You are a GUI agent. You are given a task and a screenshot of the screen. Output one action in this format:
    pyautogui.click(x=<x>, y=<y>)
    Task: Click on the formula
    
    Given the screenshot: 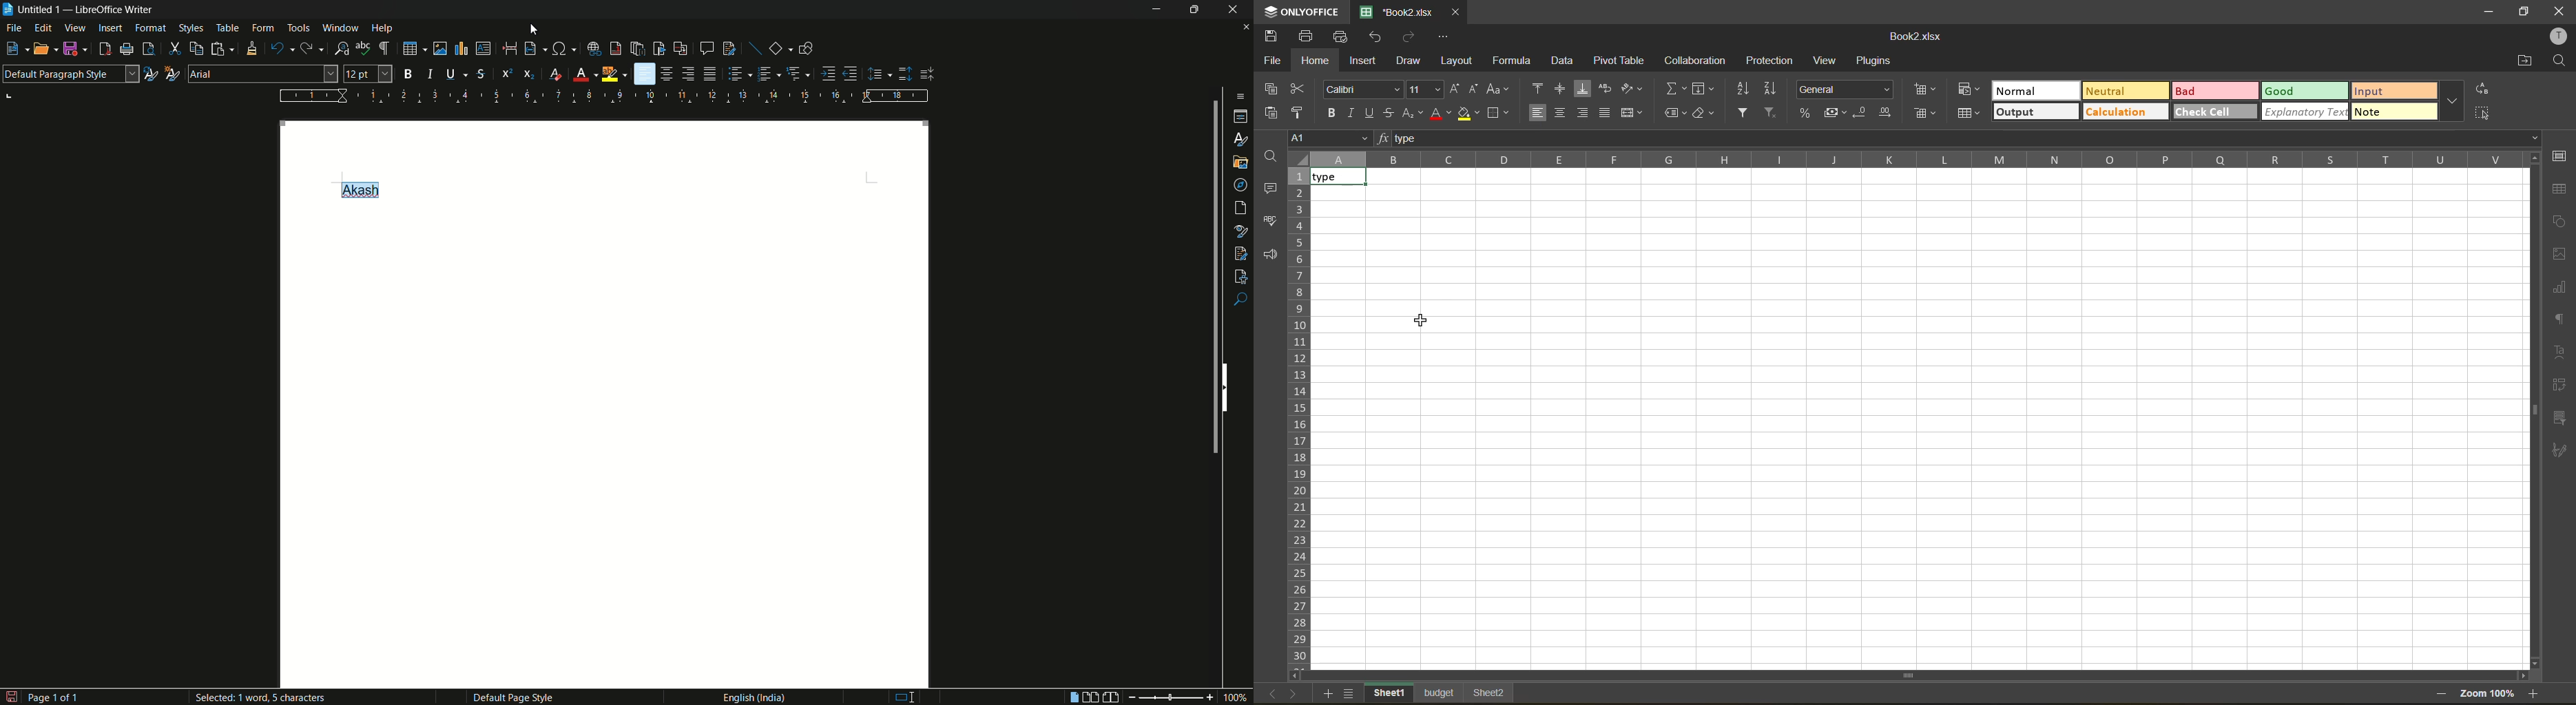 What is the action you would take?
    pyautogui.click(x=1517, y=59)
    